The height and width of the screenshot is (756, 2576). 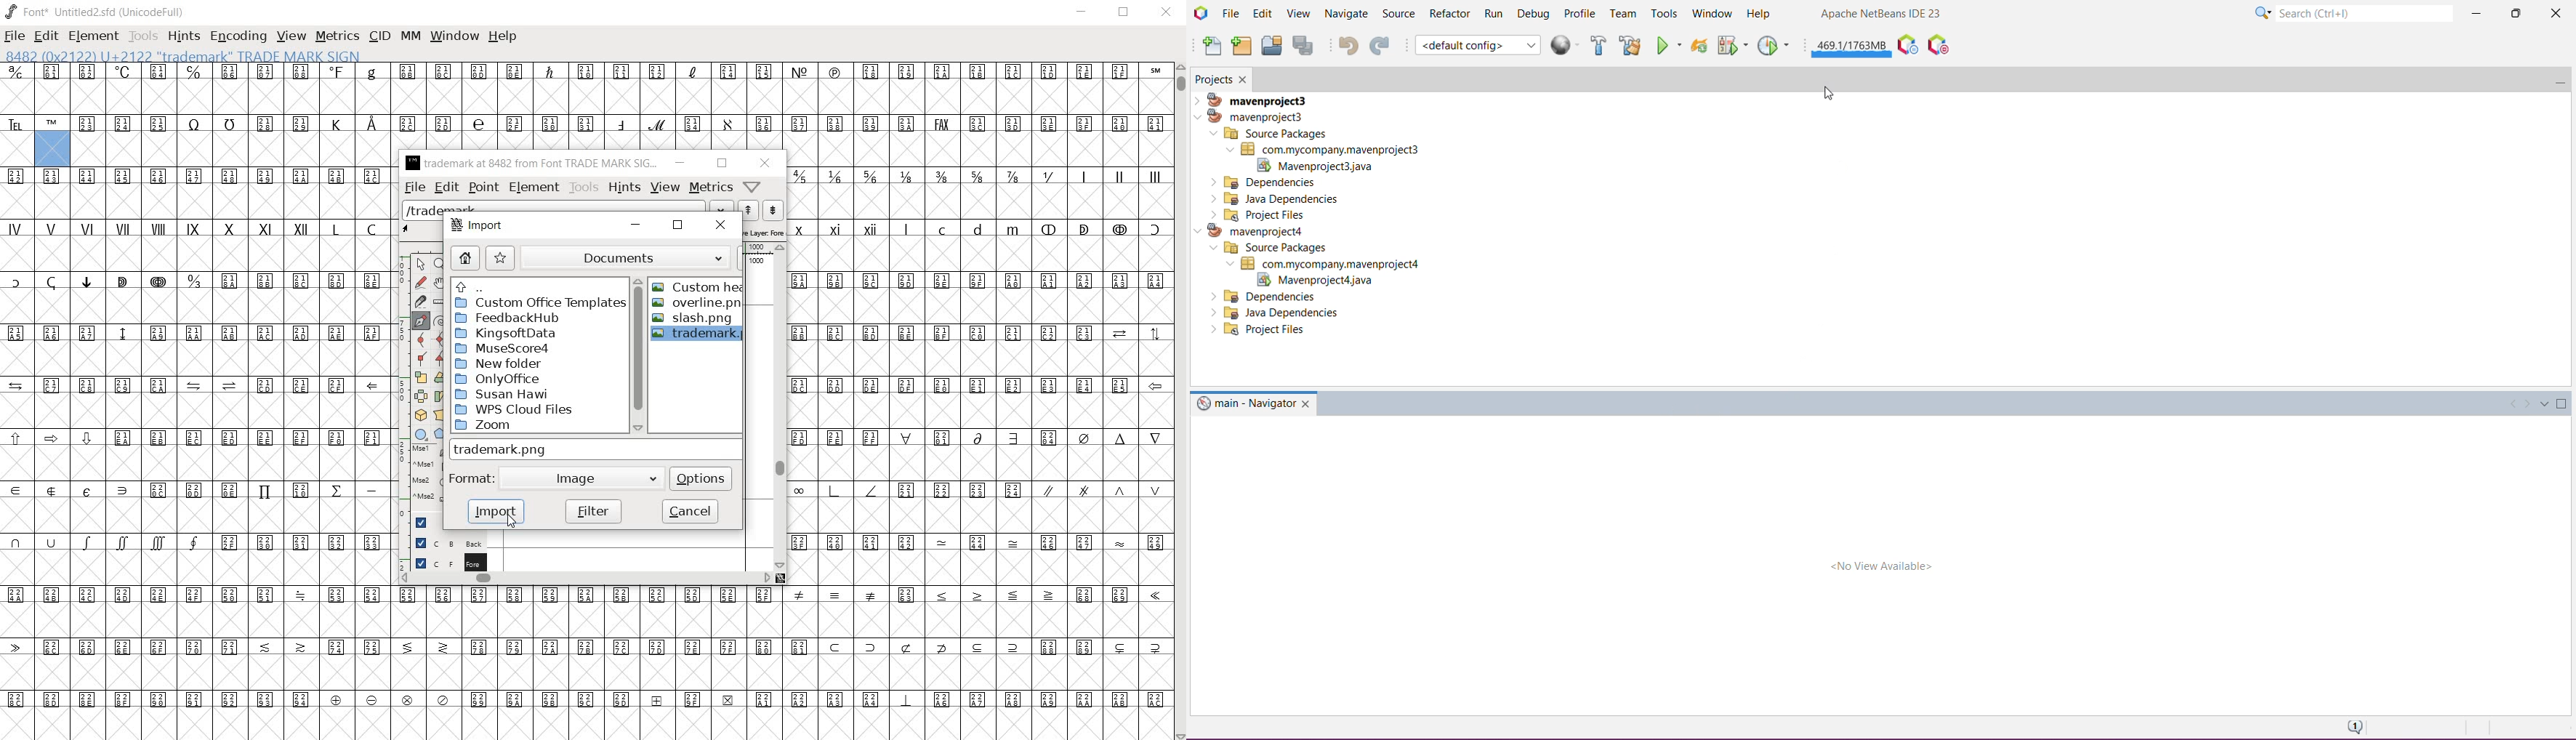 I want to click on close, so click(x=764, y=162).